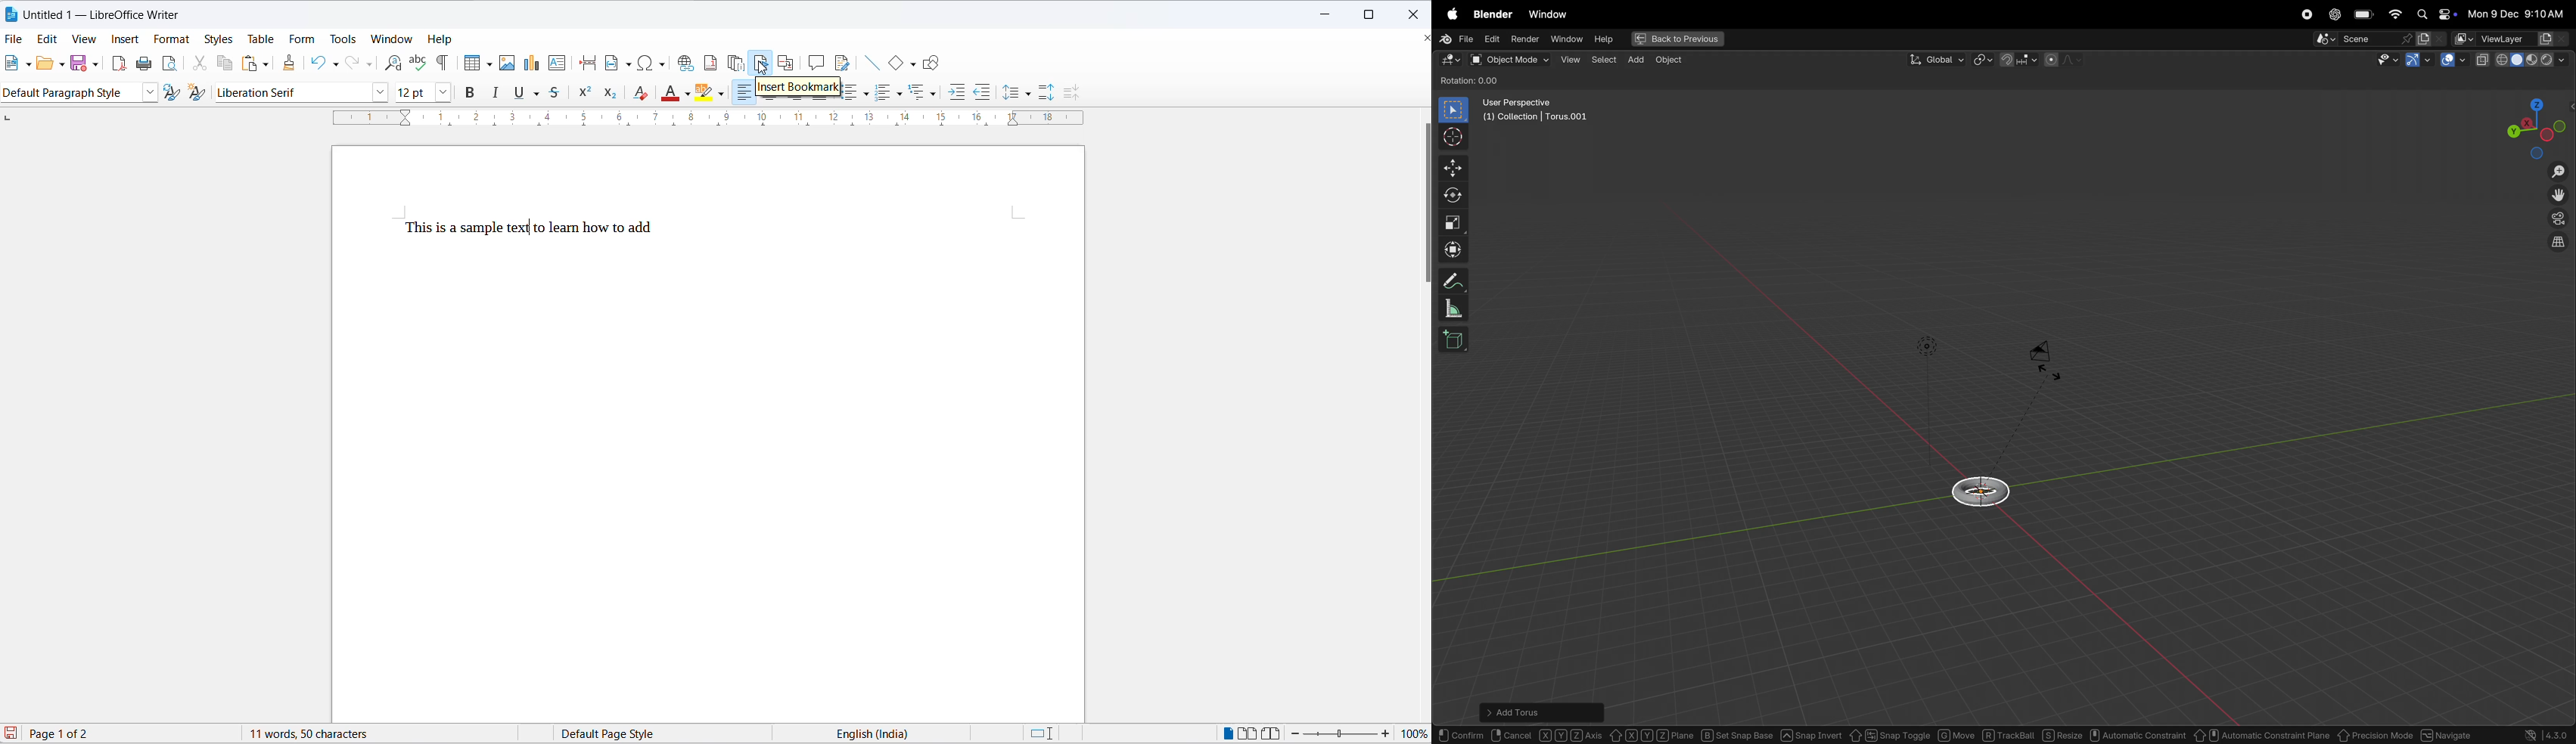  What do you see at coordinates (1524, 39) in the screenshot?
I see `render` at bounding box center [1524, 39].